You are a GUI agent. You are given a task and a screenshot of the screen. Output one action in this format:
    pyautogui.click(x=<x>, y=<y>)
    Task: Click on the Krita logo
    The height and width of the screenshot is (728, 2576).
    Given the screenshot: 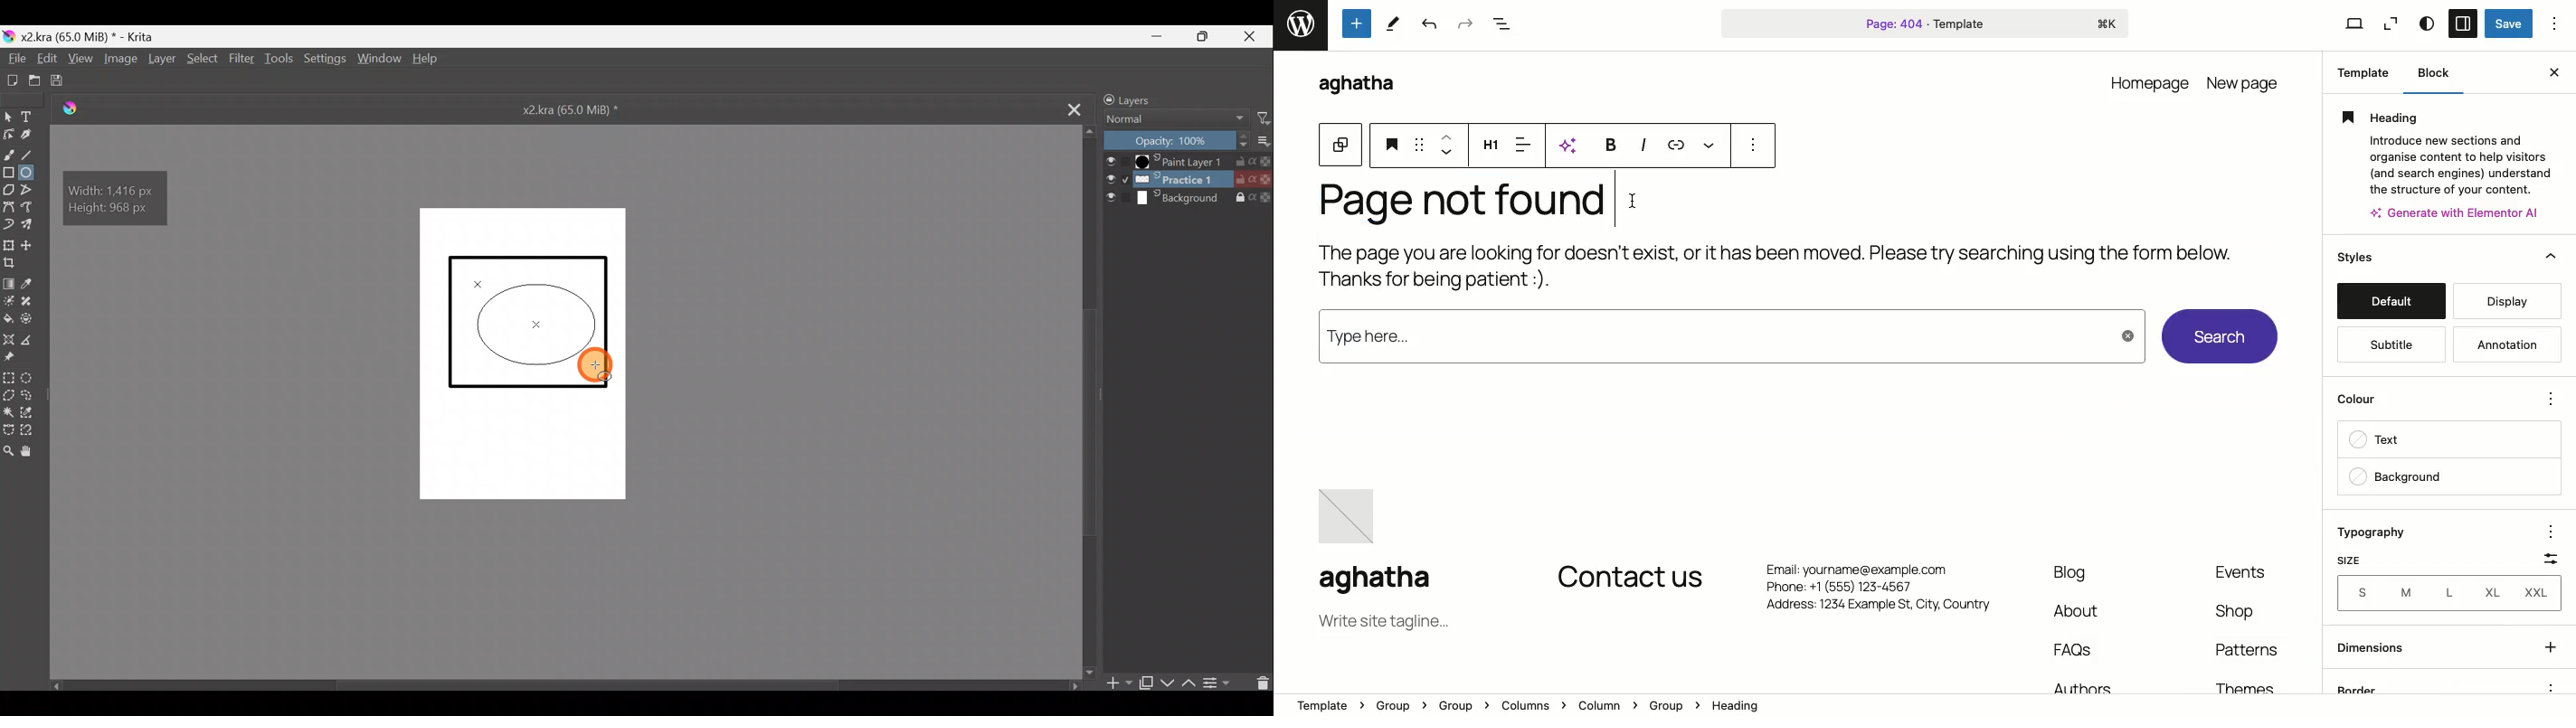 What is the action you would take?
    pyautogui.click(x=8, y=35)
    